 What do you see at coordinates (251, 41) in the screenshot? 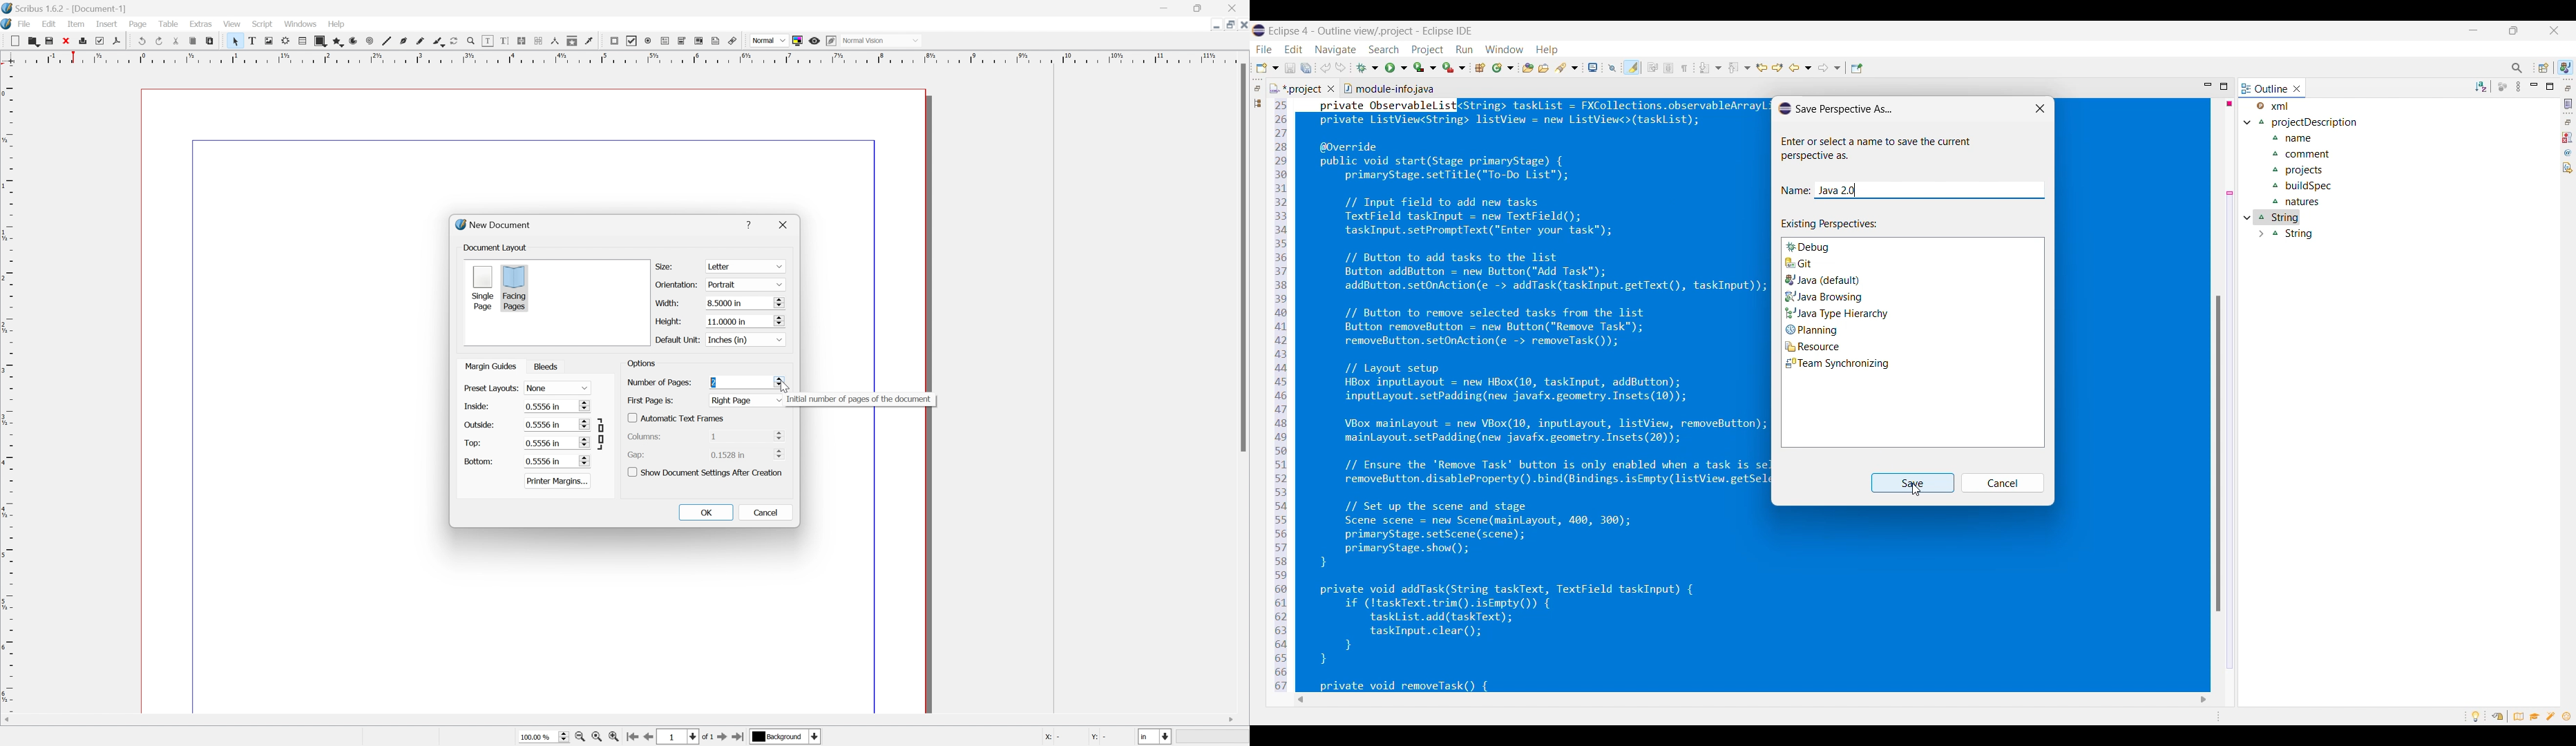
I see `Text frame` at bounding box center [251, 41].